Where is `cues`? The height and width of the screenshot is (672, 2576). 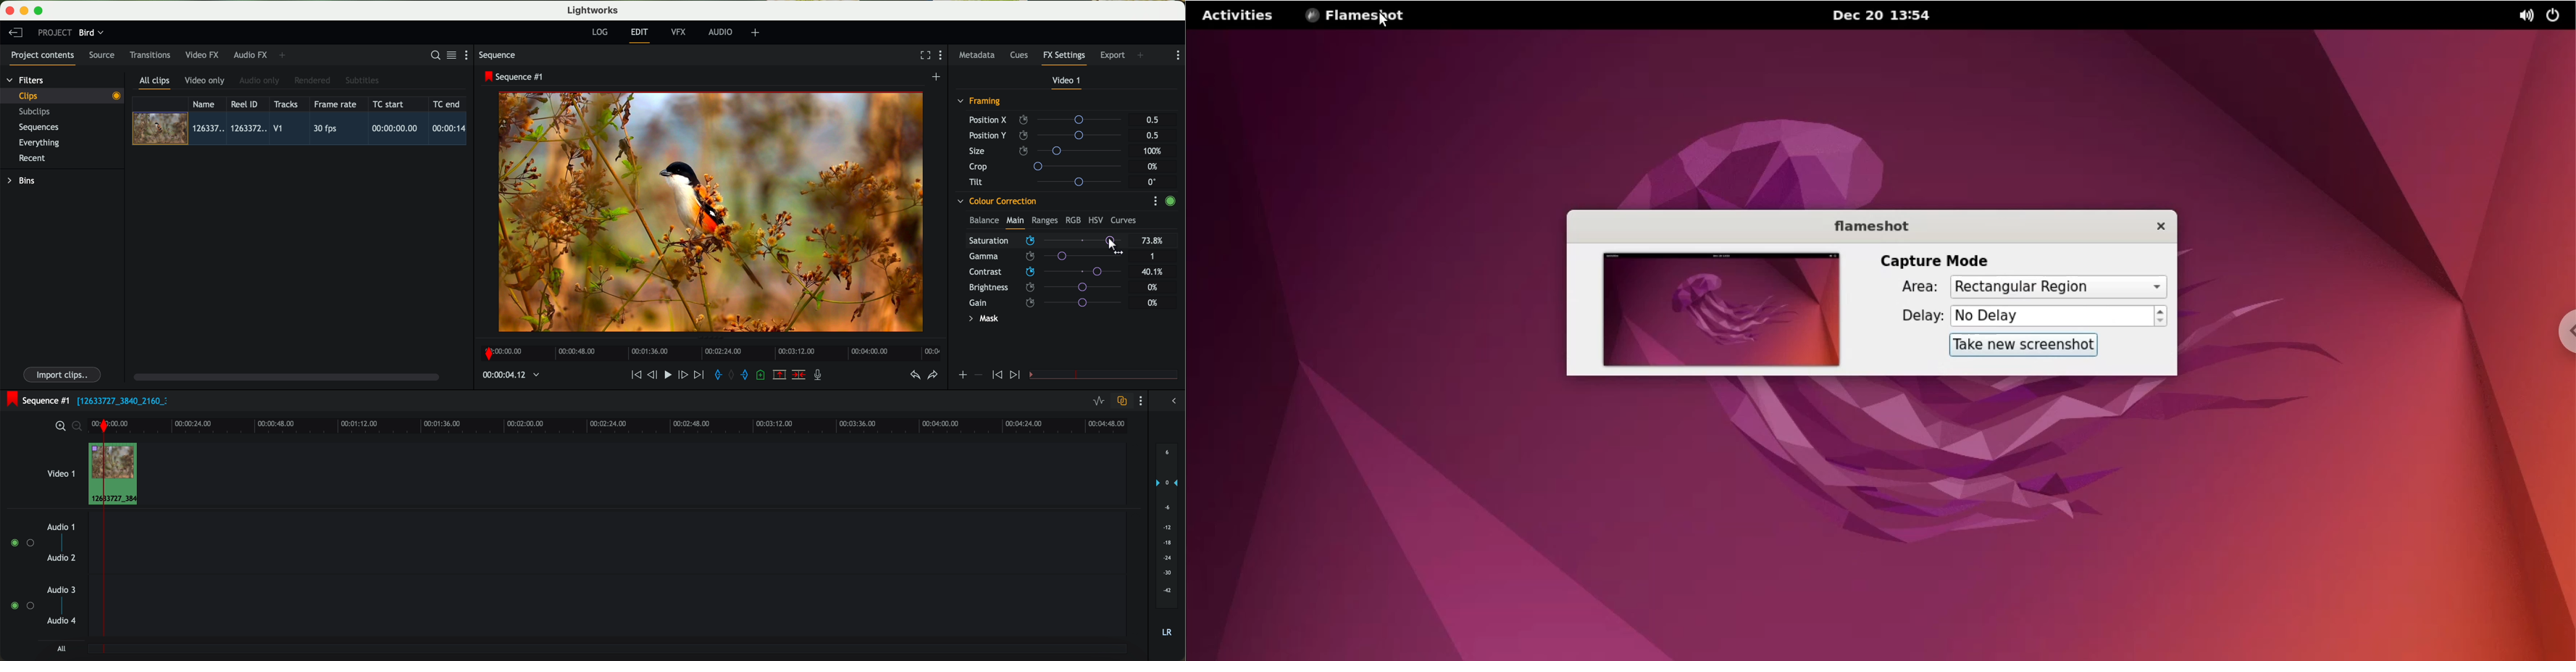
cues is located at coordinates (1022, 56).